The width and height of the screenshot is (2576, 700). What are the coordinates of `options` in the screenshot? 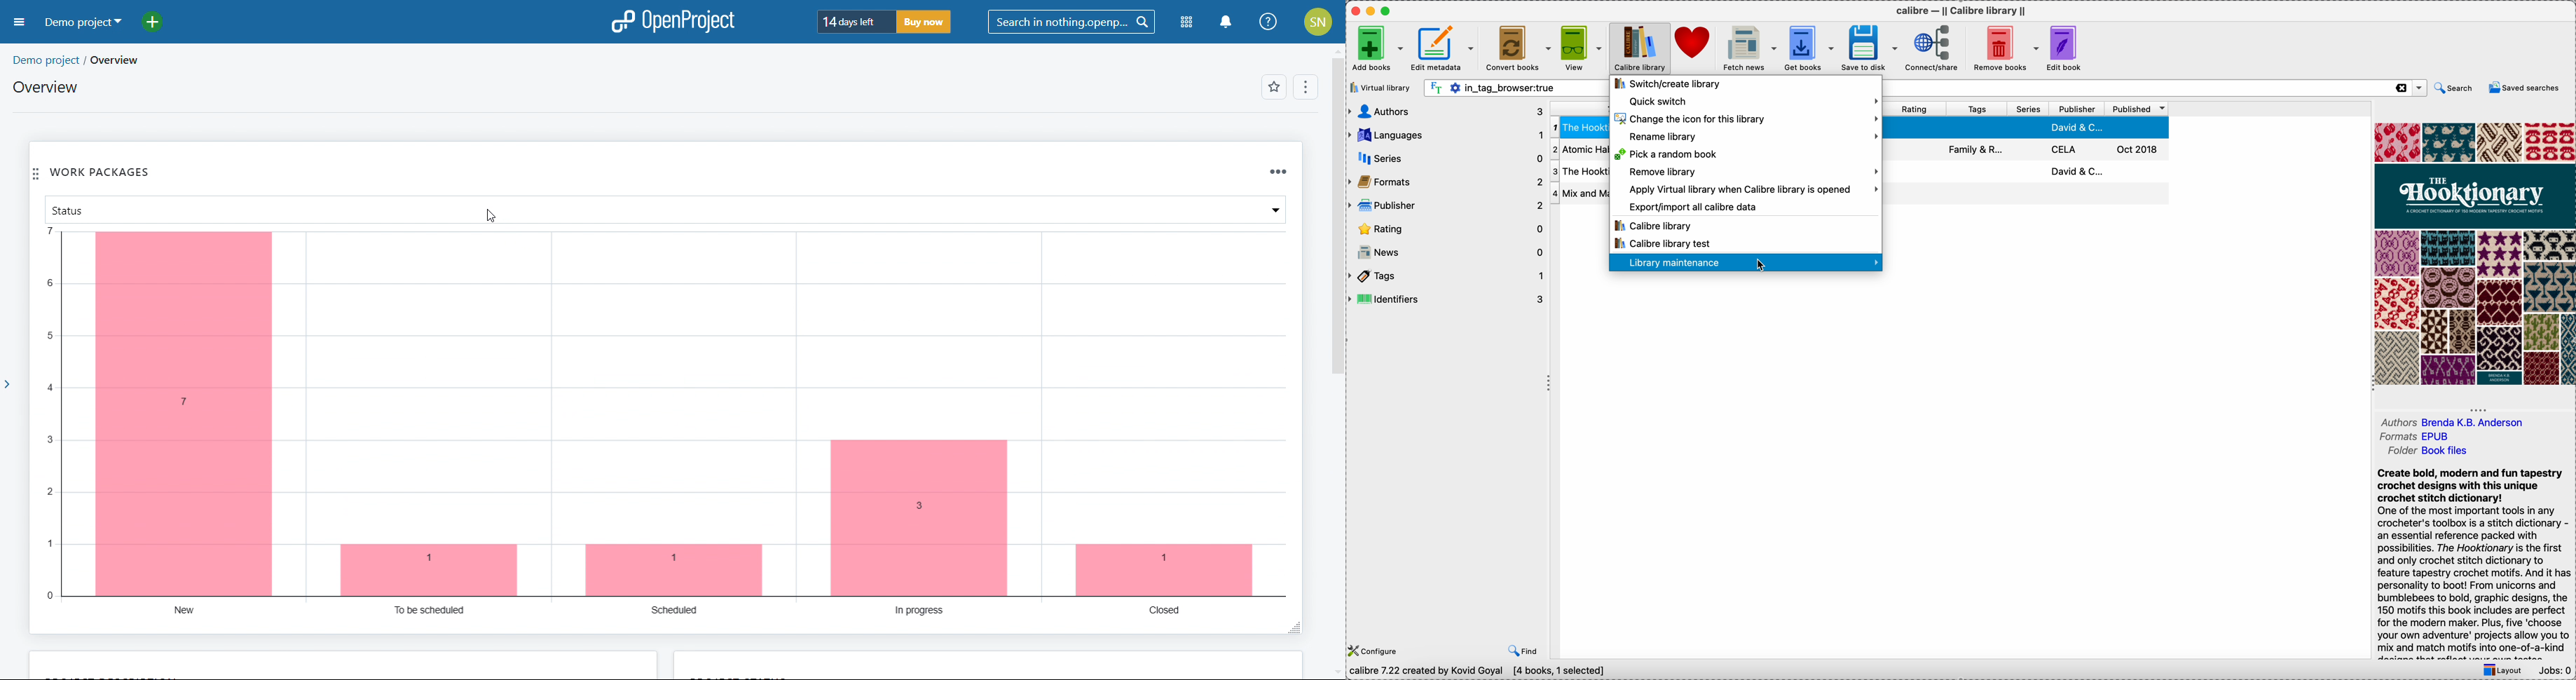 It's located at (1278, 172).